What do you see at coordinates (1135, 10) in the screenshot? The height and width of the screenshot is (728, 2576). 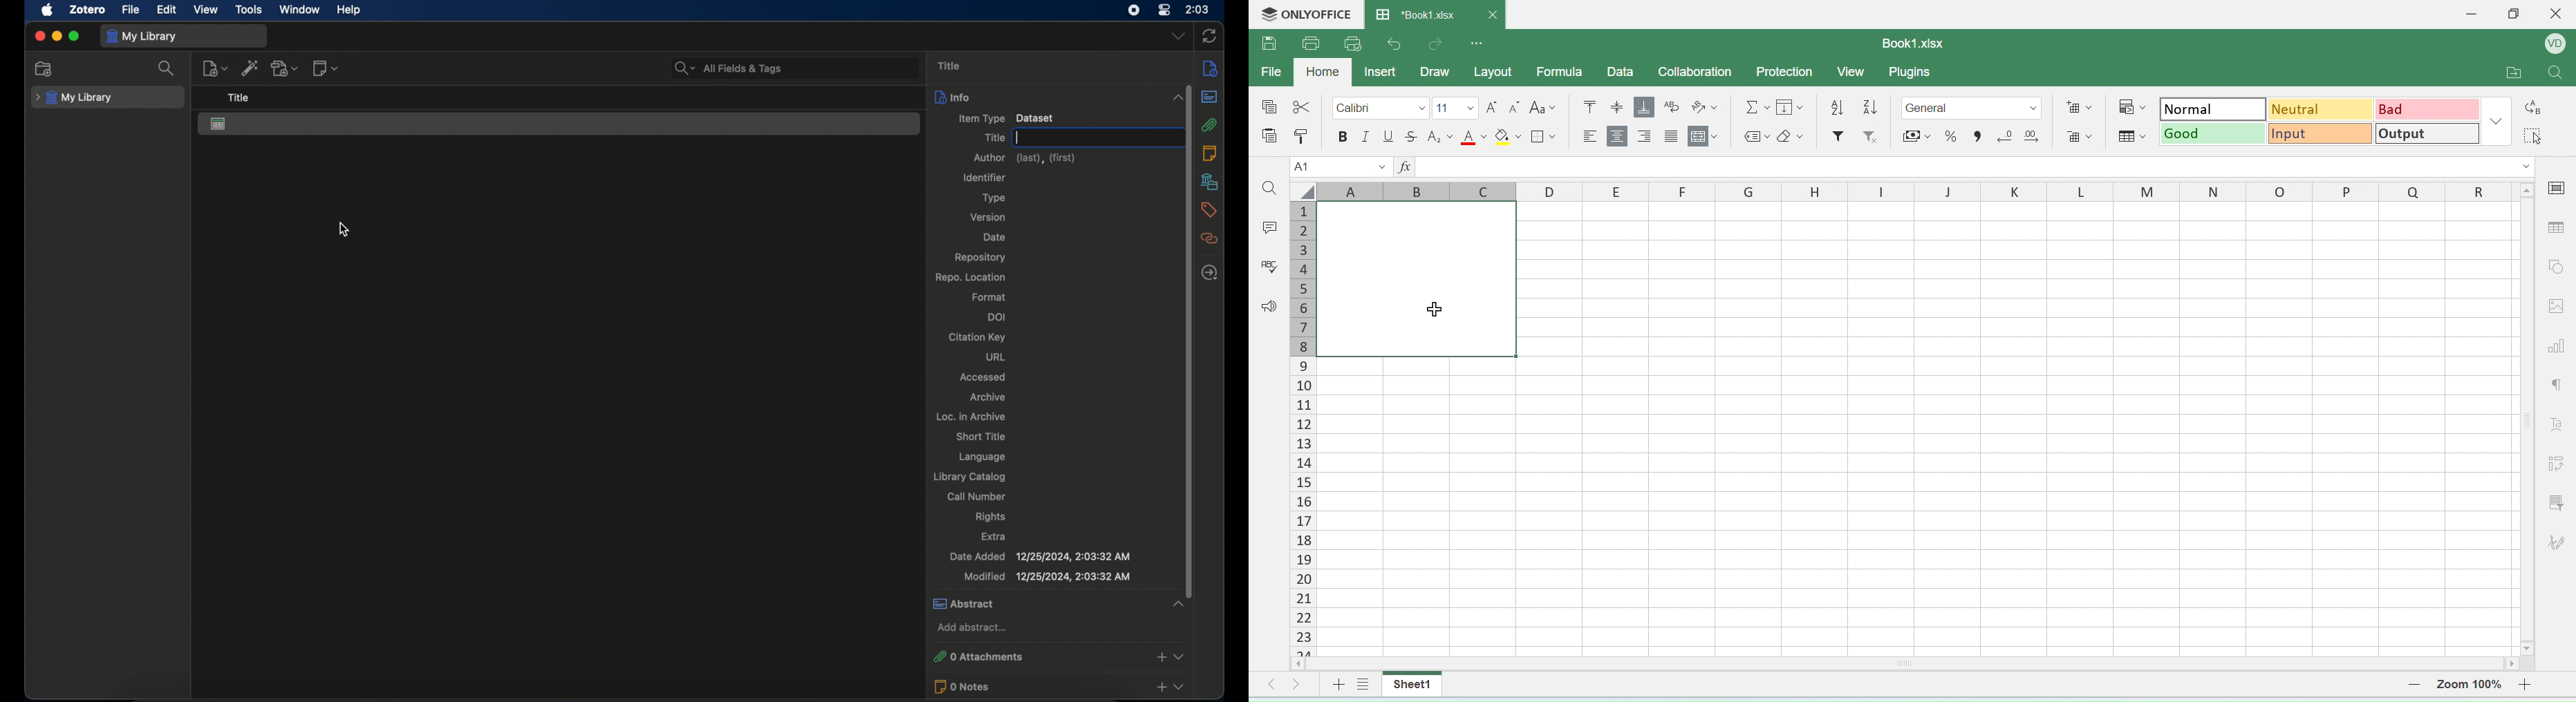 I see `screen recorder` at bounding box center [1135, 10].